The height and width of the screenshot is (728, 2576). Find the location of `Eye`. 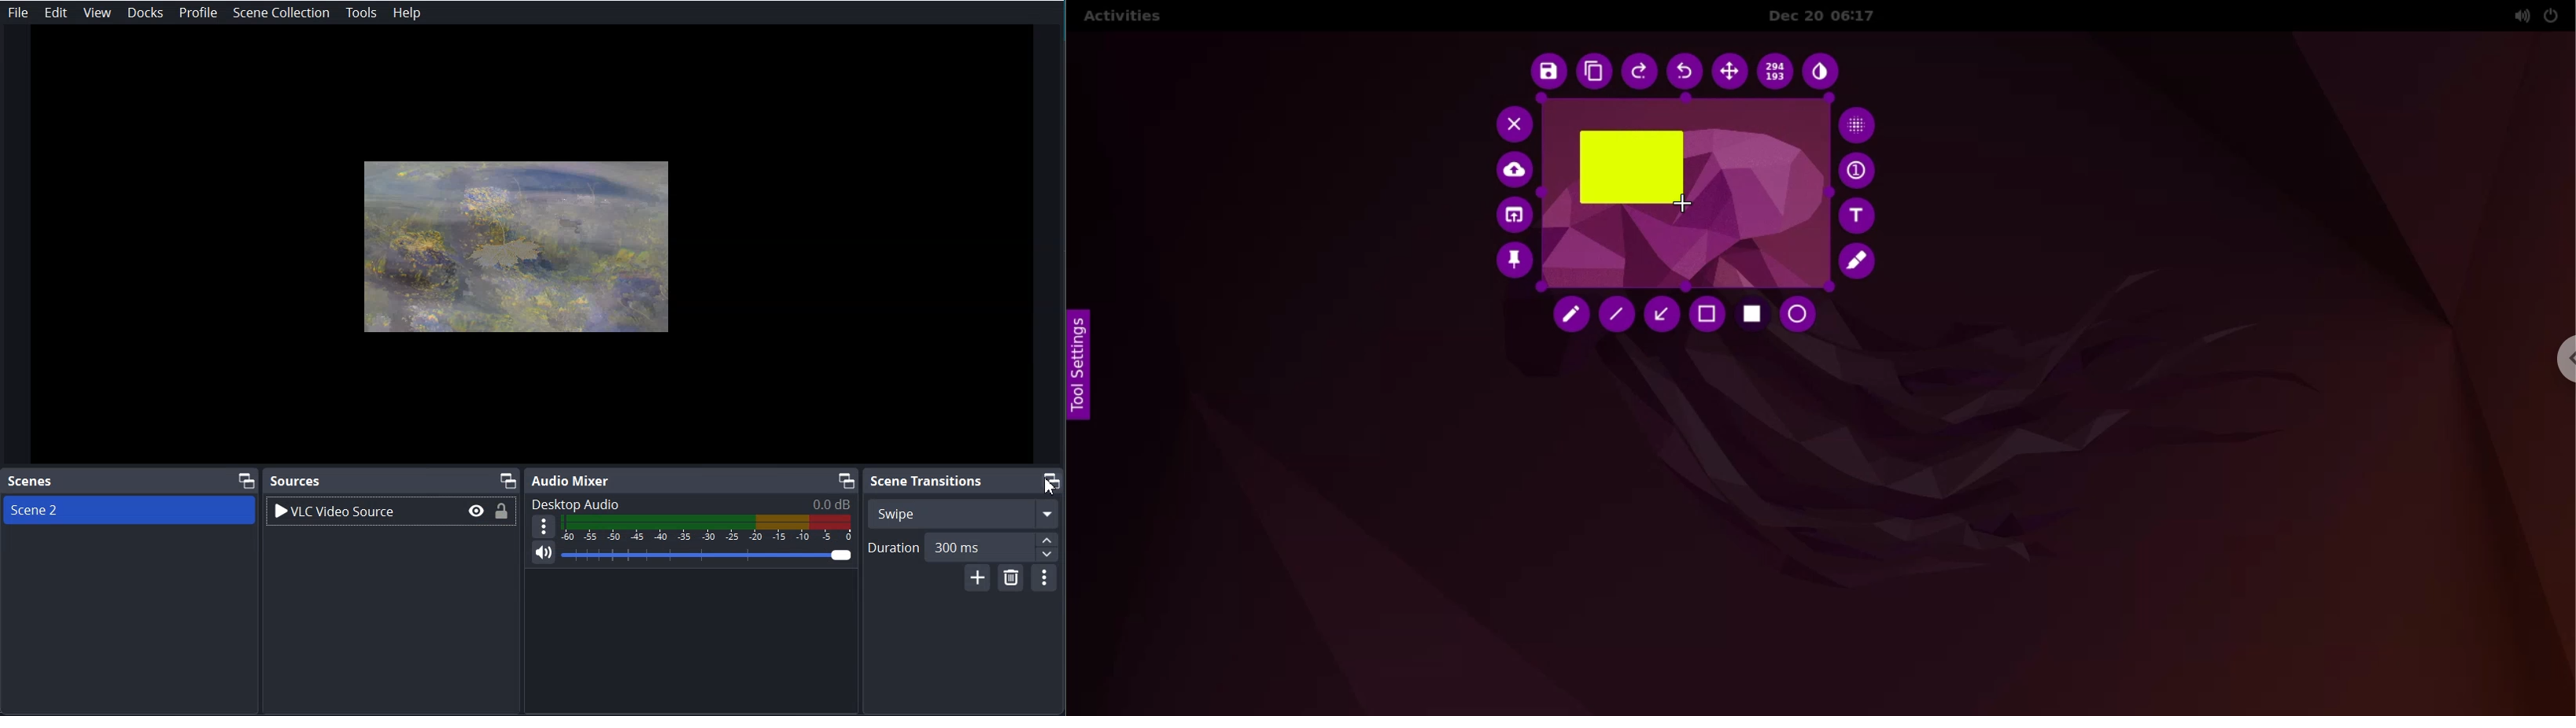

Eye is located at coordinates (474, 512).